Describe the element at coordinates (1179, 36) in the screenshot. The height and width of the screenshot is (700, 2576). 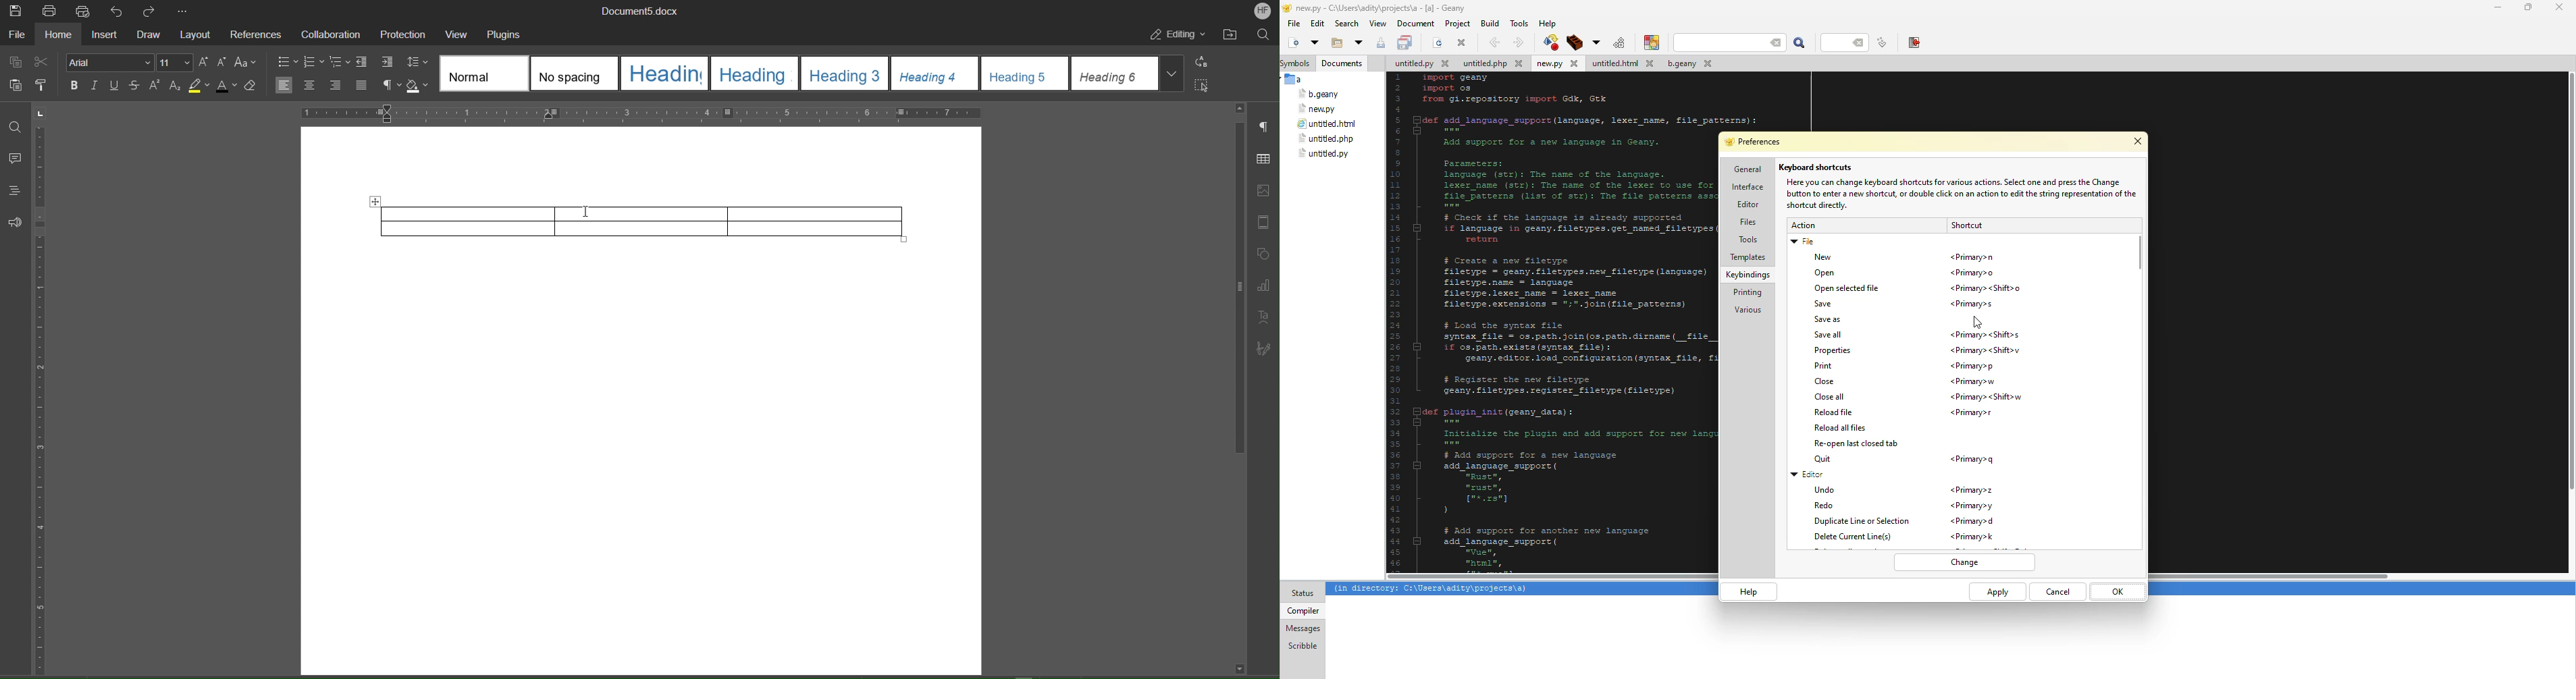
I see `Editing` at that location.